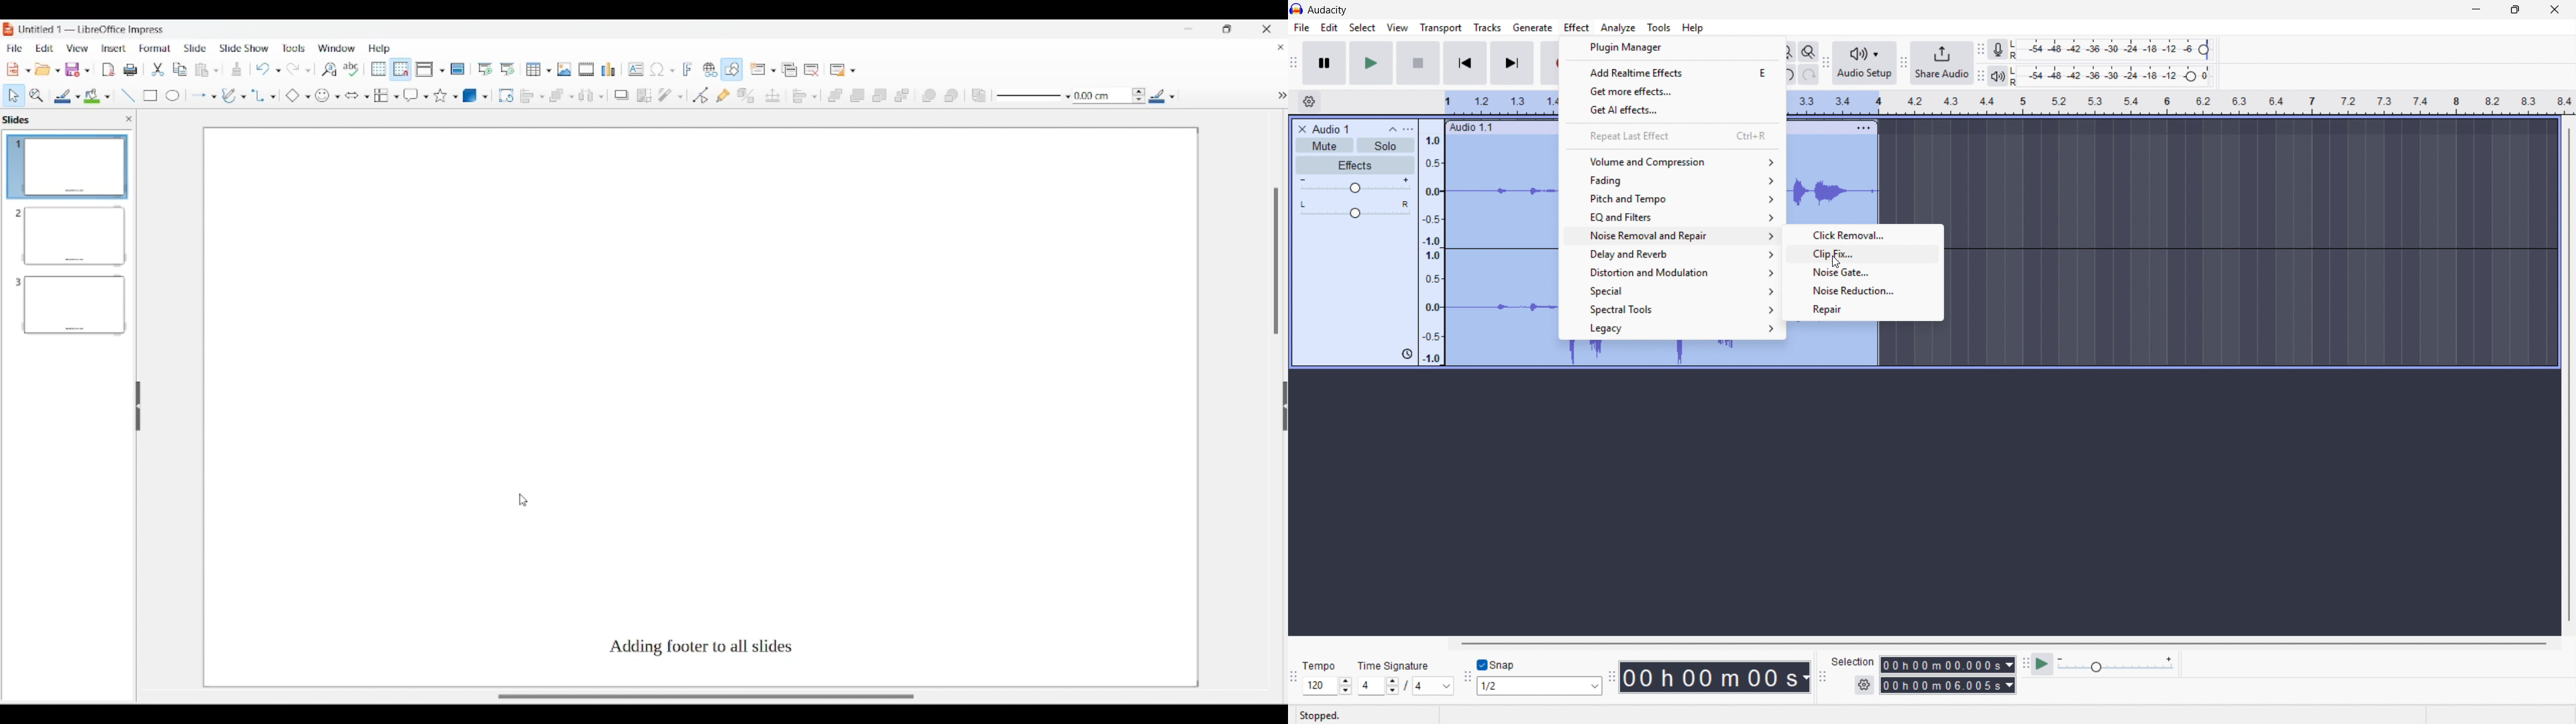 Image resolution: width=2576 pixels, height=728 pixels. I want to click on Timestamp, so click(1715, 677).